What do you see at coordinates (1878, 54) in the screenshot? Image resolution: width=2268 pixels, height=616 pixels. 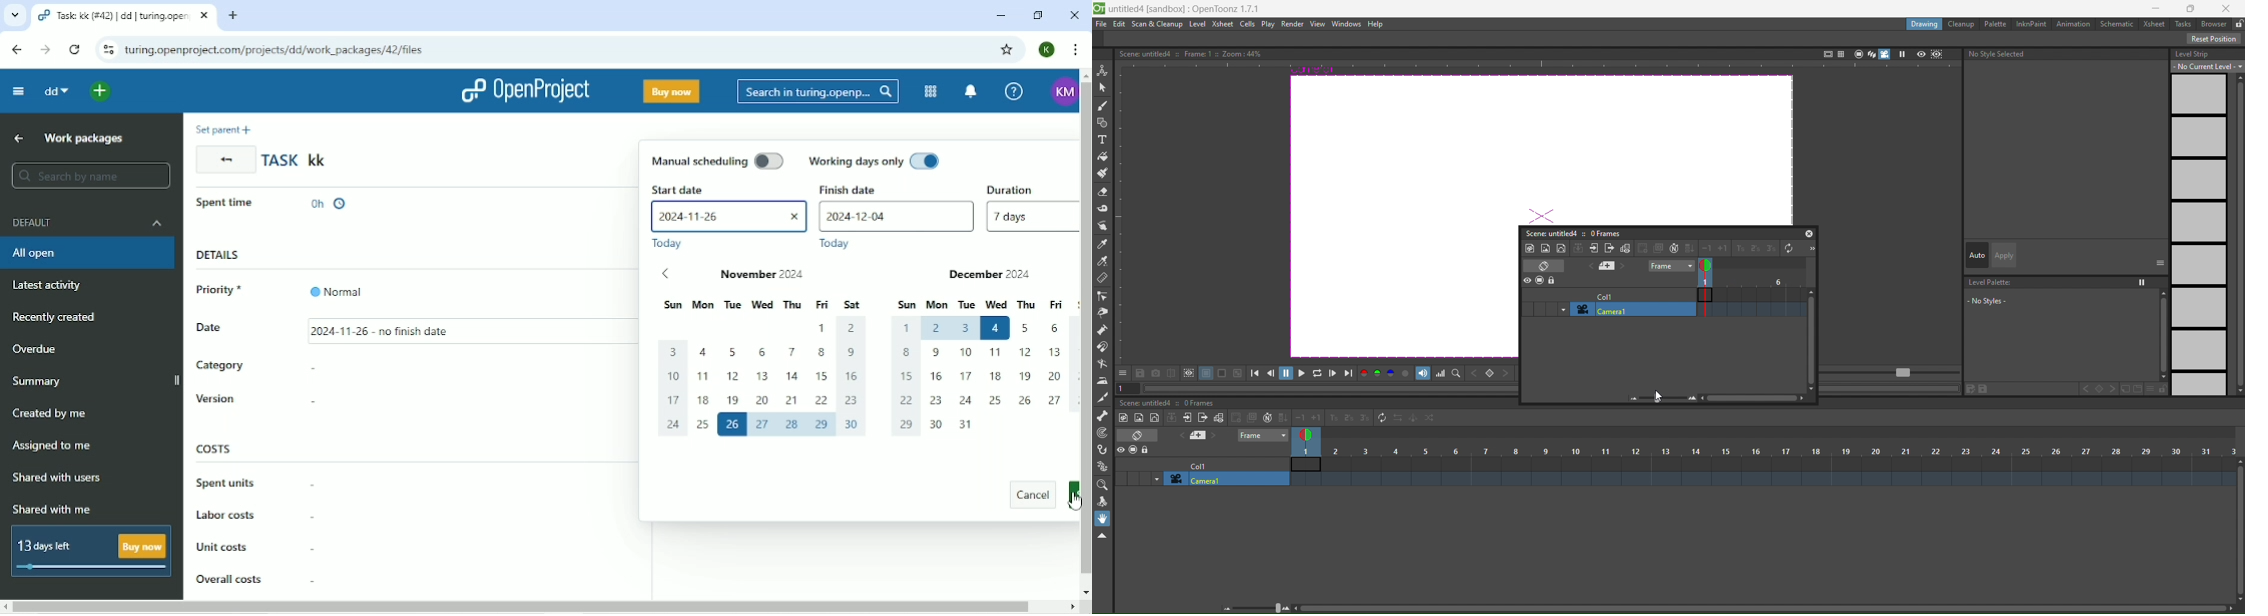 I see `camera view` at bounding box center [1878, 54].